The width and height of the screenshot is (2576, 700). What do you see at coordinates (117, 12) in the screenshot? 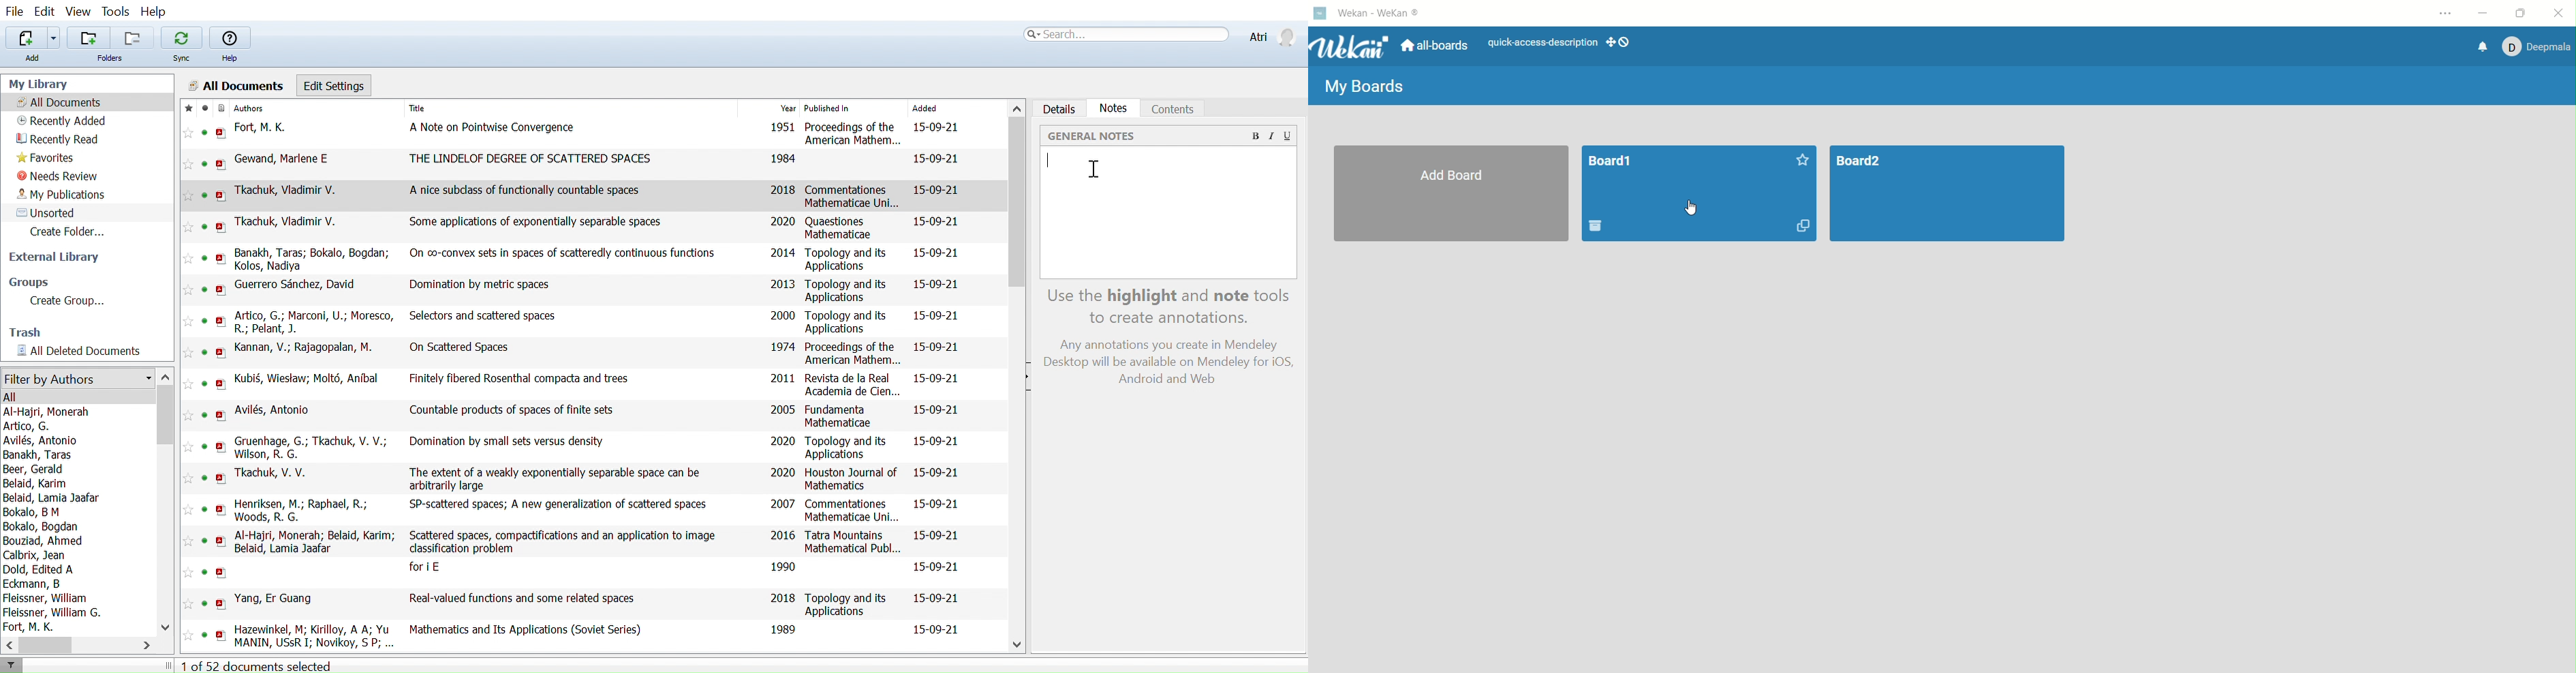
I see `Tools` at bounding box center [117, 12].